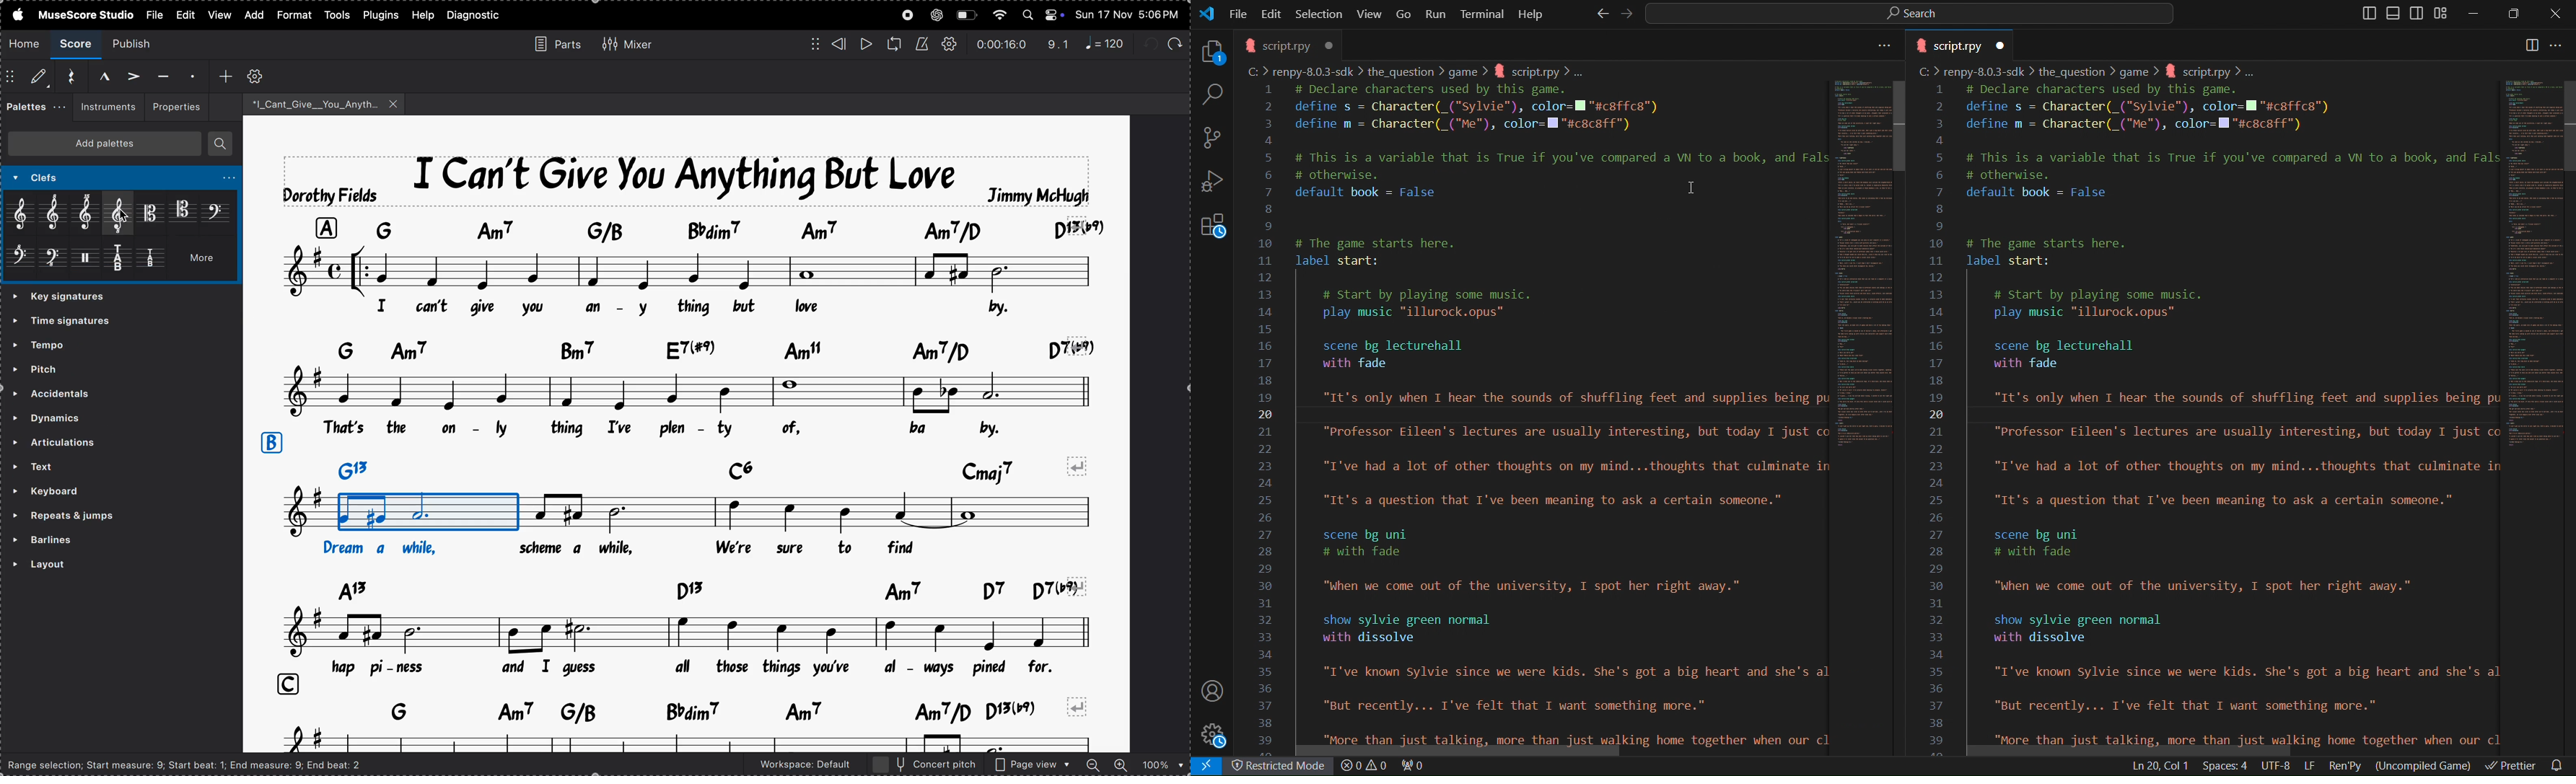 This screenshot has height=784, width=2576. What do you see at coordinates (220, 144) in the screenshot?
I see `search` at bounding box center [220, 144].